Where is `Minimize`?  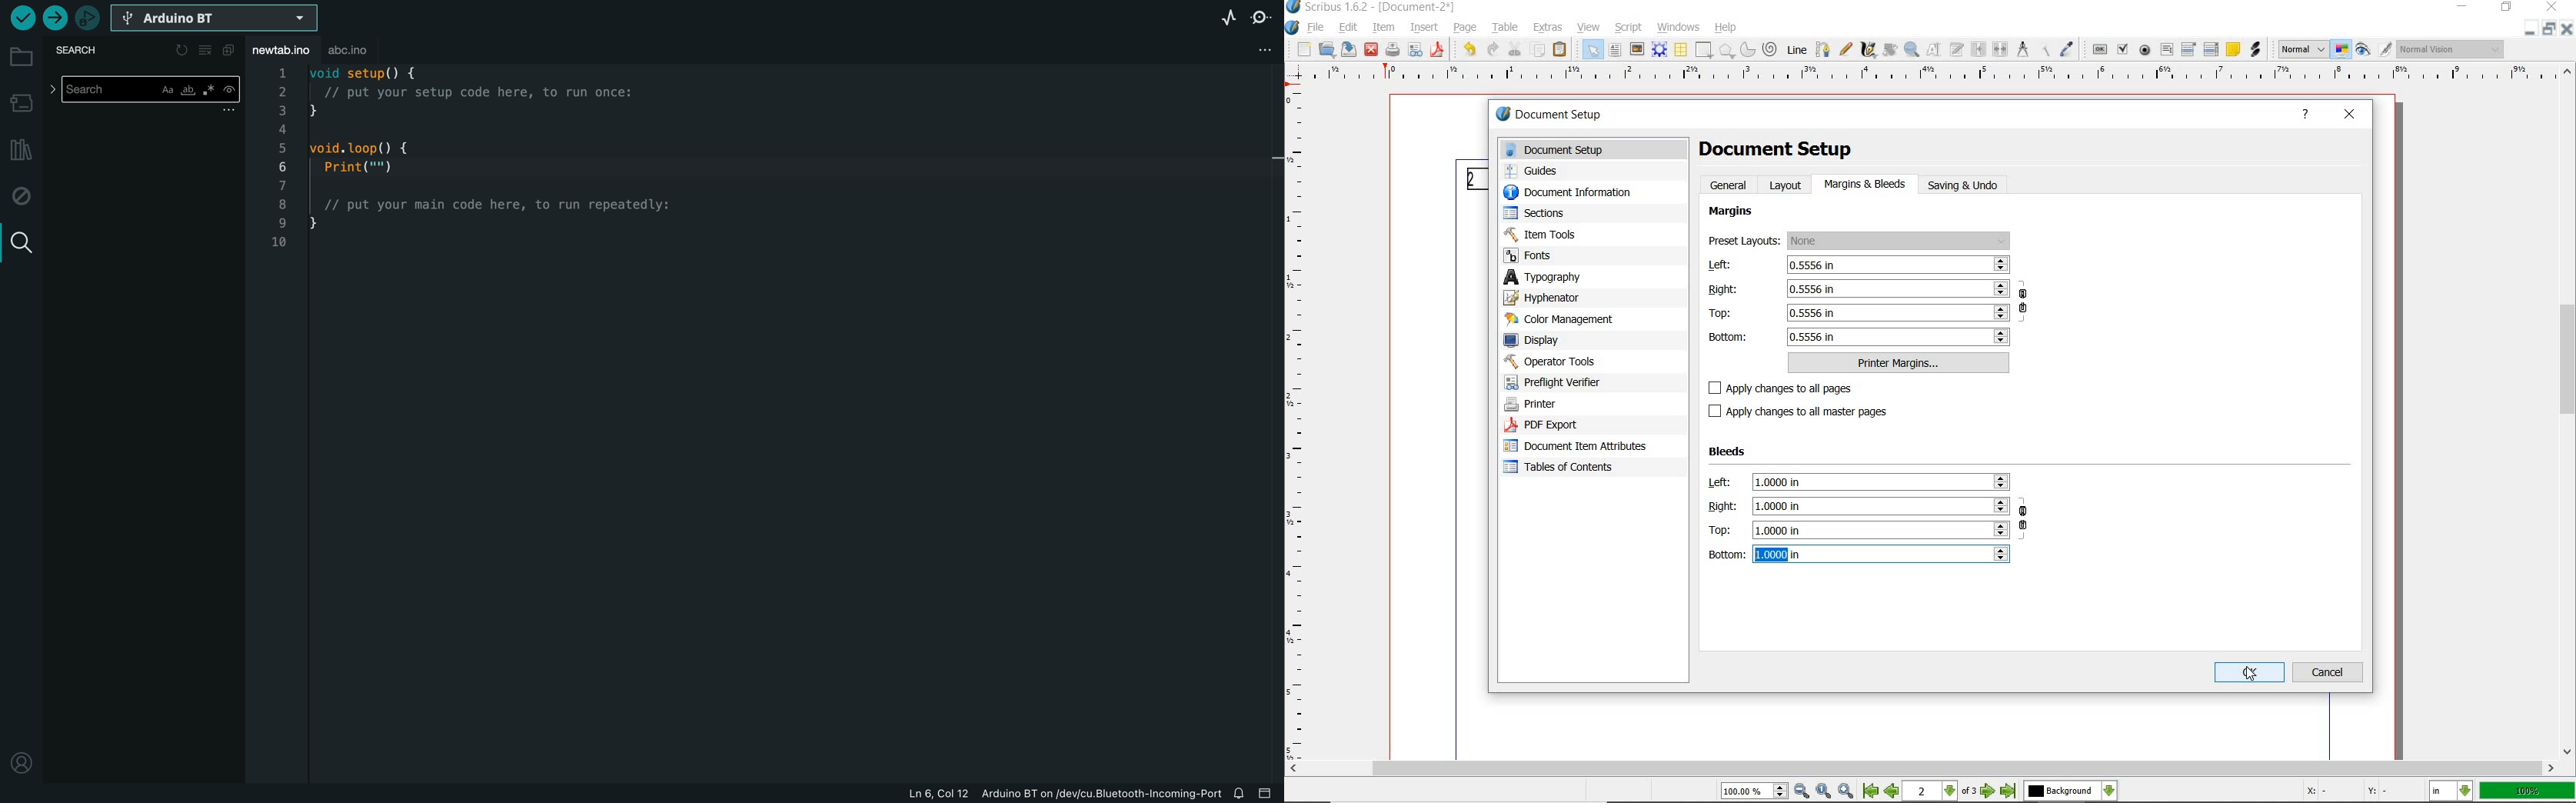
Minimize is located at coordinates (2550, 31).